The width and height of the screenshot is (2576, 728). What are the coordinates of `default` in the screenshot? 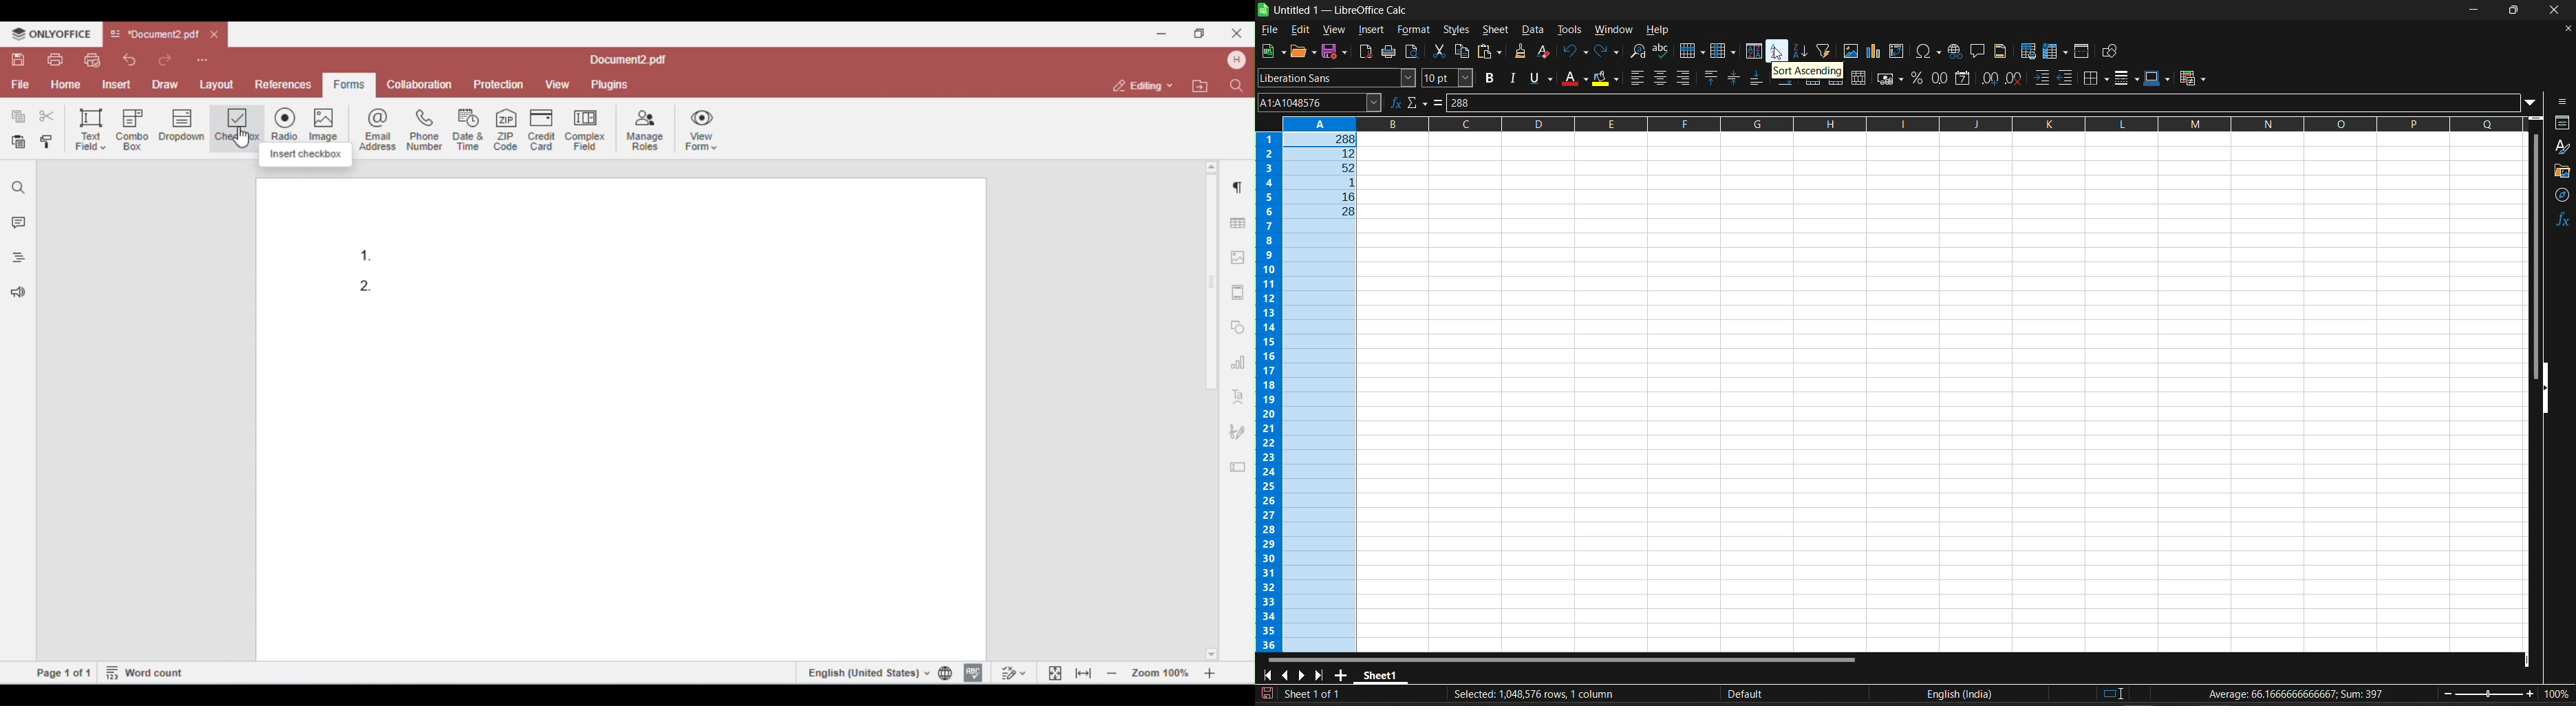 It's located at (1748, 696).